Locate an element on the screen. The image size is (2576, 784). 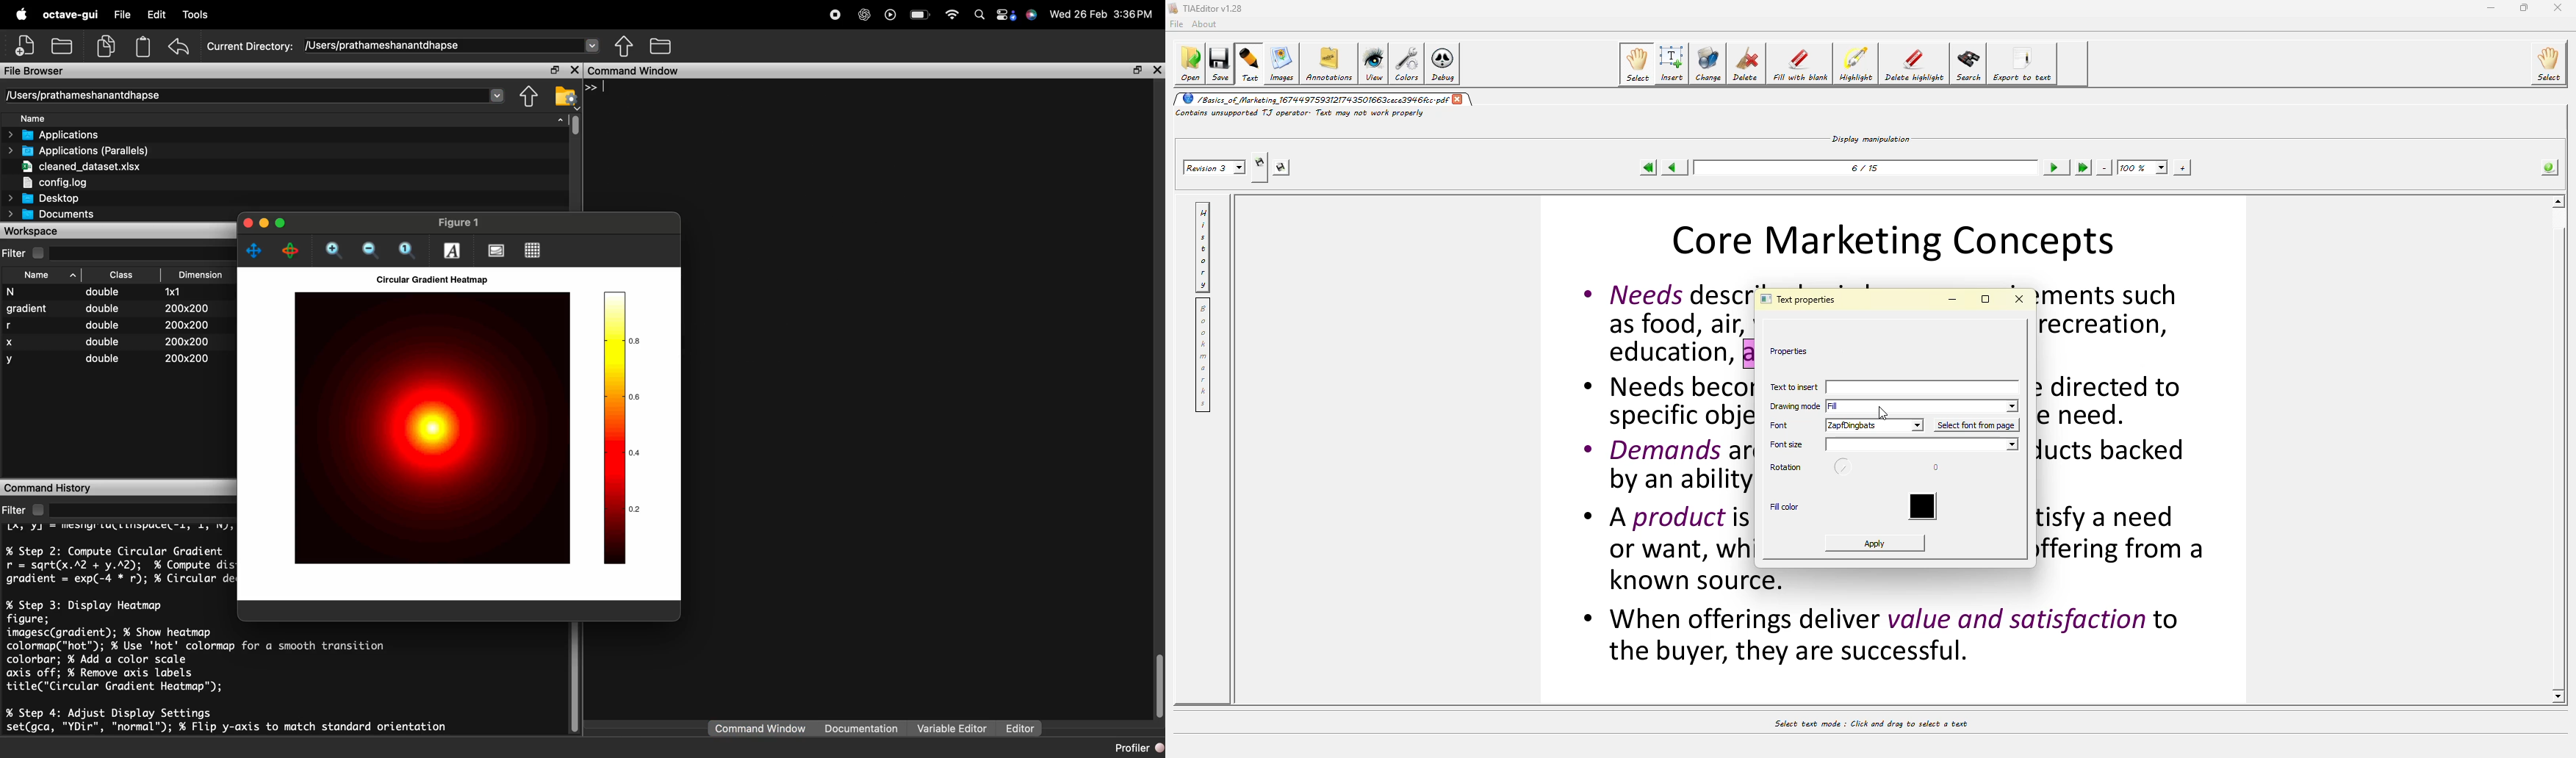
config.log is located at coordinates (54, 183).